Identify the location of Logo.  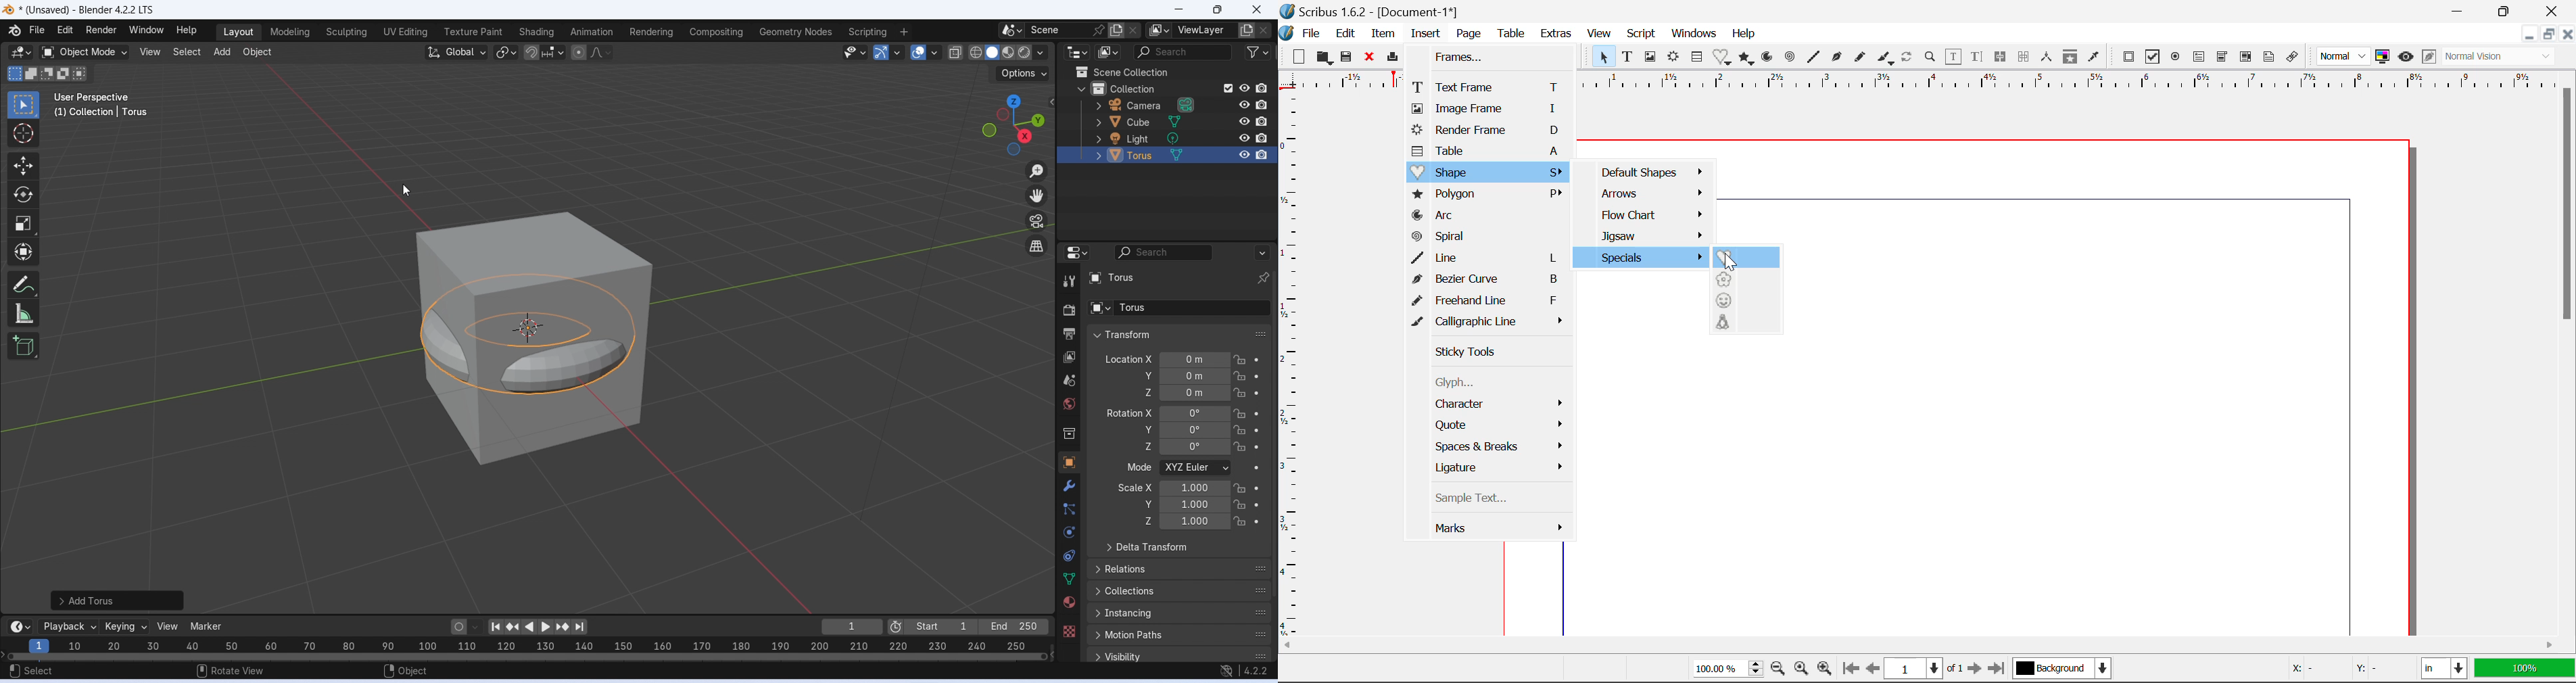
(13, 31).